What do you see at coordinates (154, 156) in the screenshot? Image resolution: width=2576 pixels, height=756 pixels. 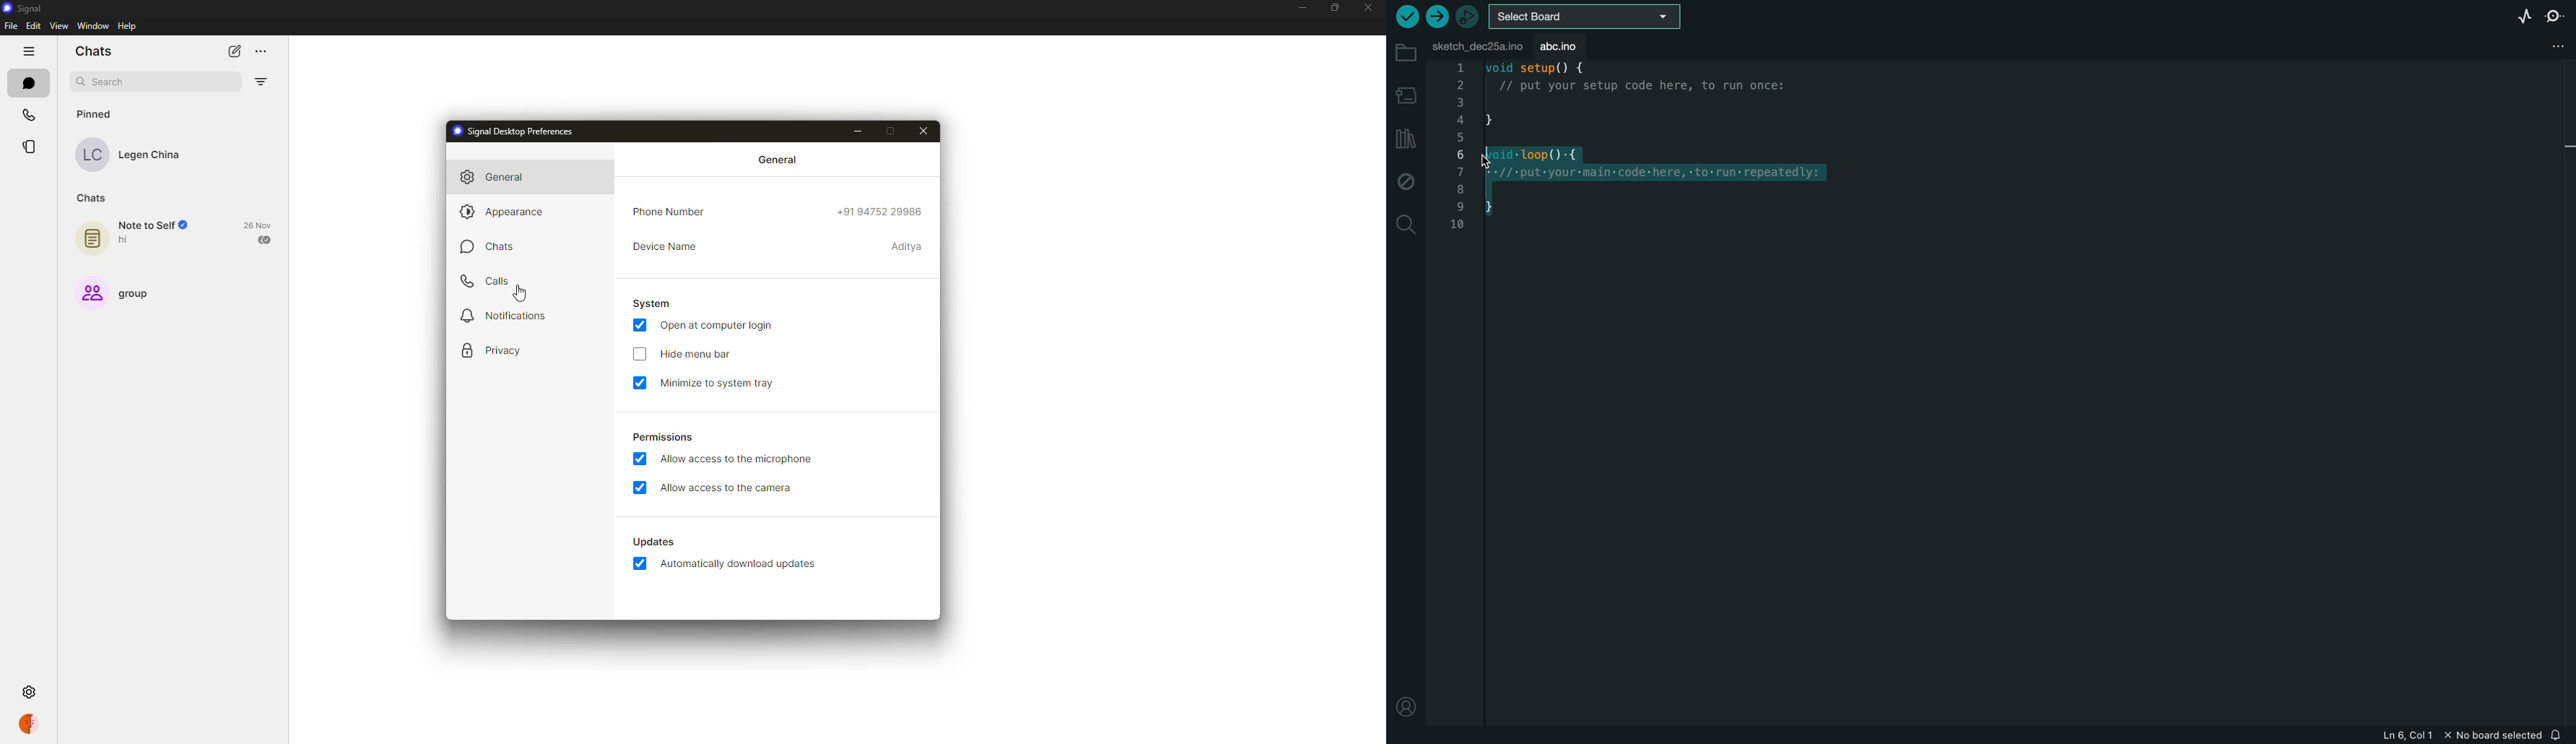 I see `Legen China` at bounding box center [154, 156].